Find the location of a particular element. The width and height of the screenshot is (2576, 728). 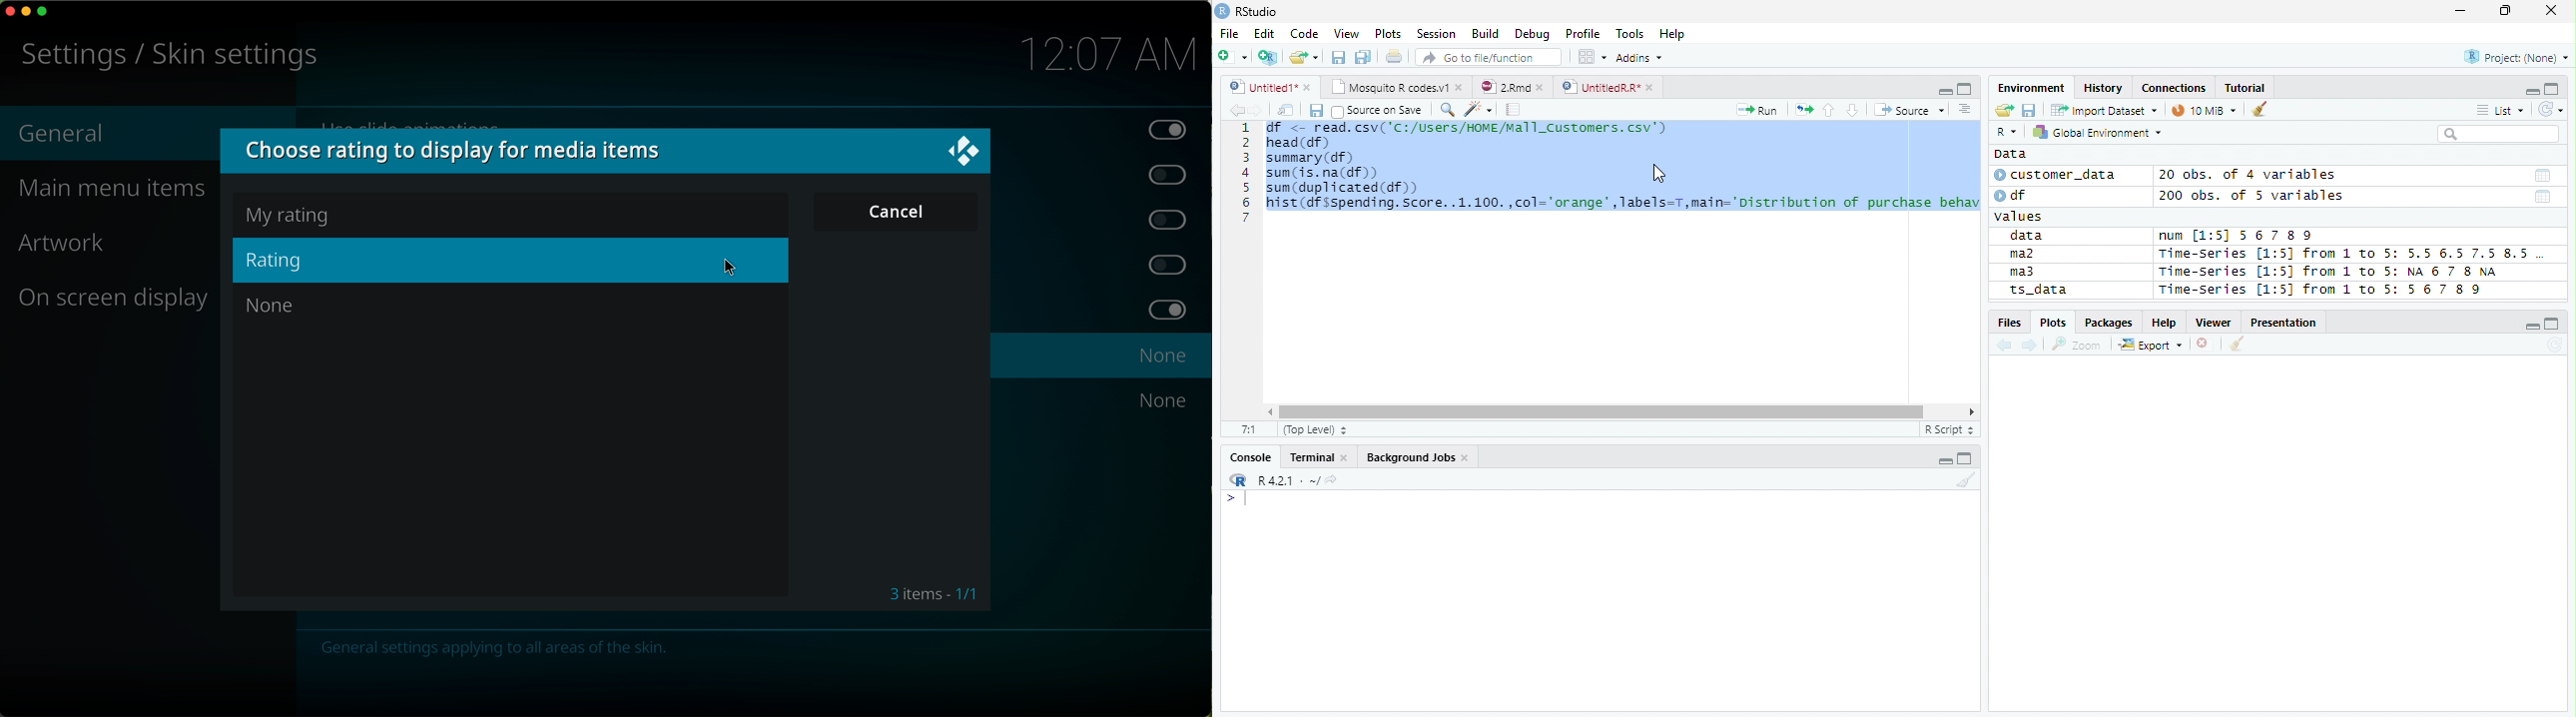

Find/Replace is located at coordinates (1446, 109).